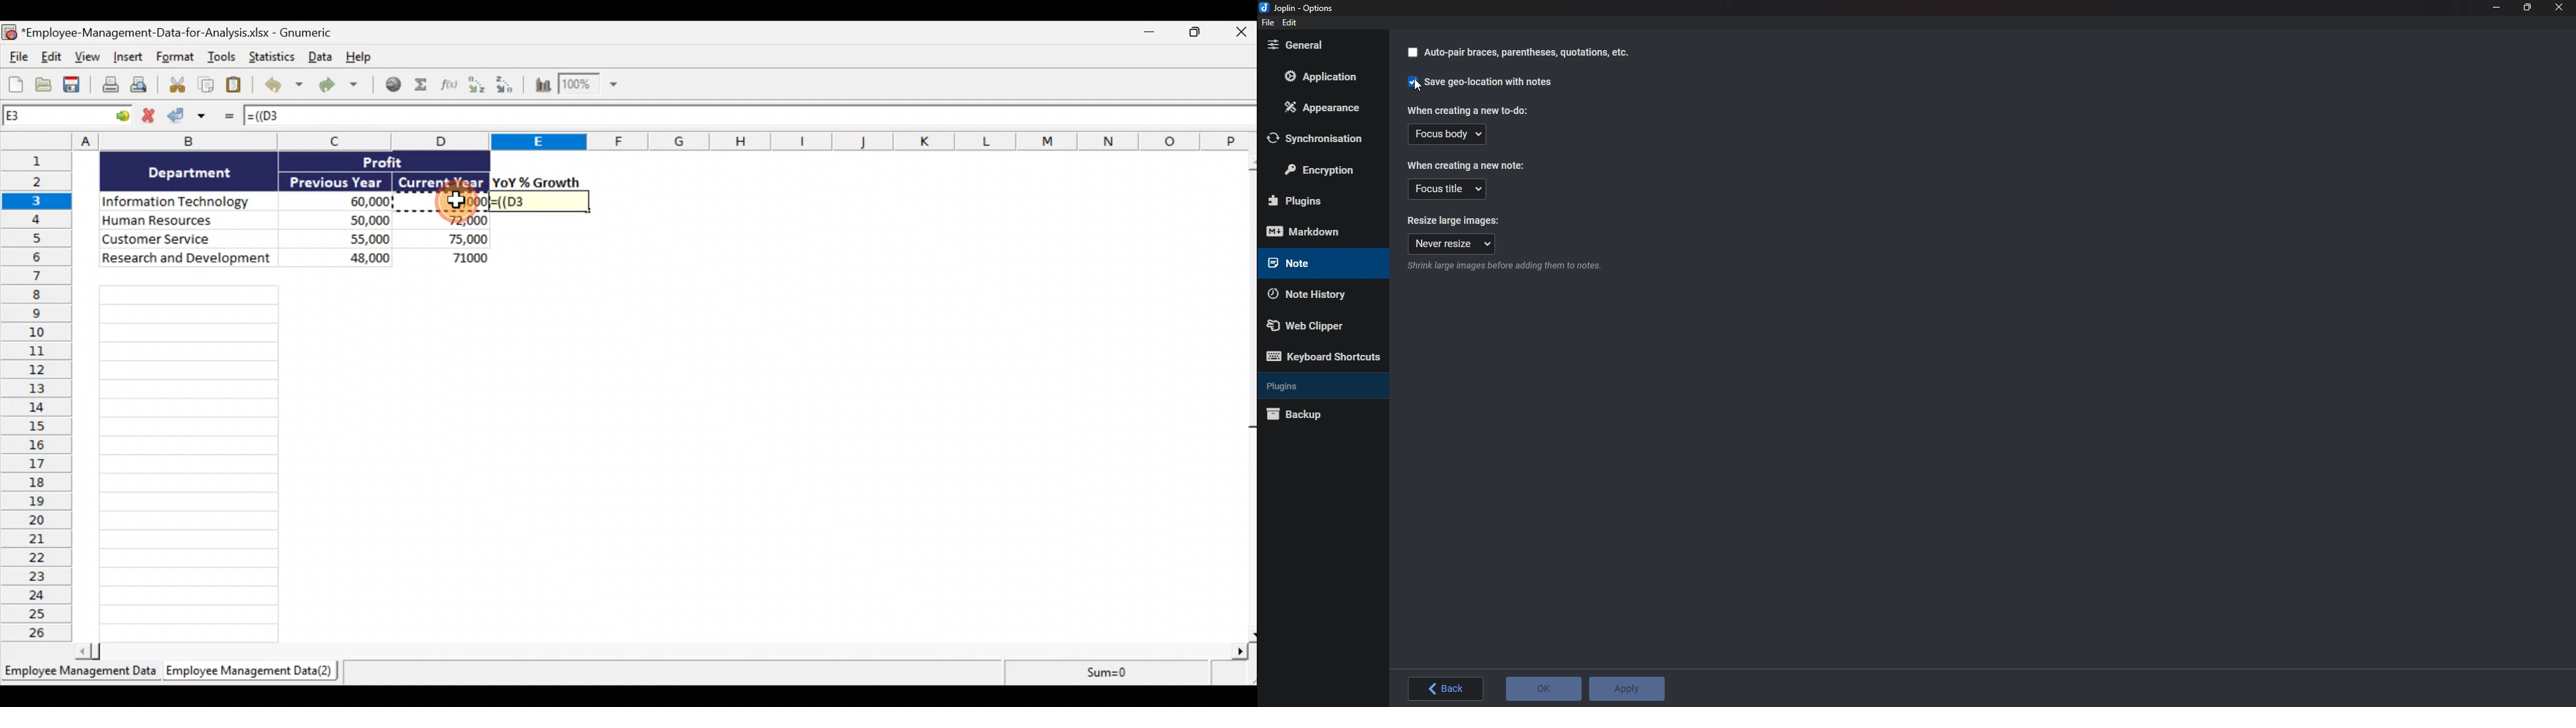 This screenshot has height=728, width=2576. Describe the element at coordinates (1468, 165) in the screenshot. I see `When creating a new note` at that location.